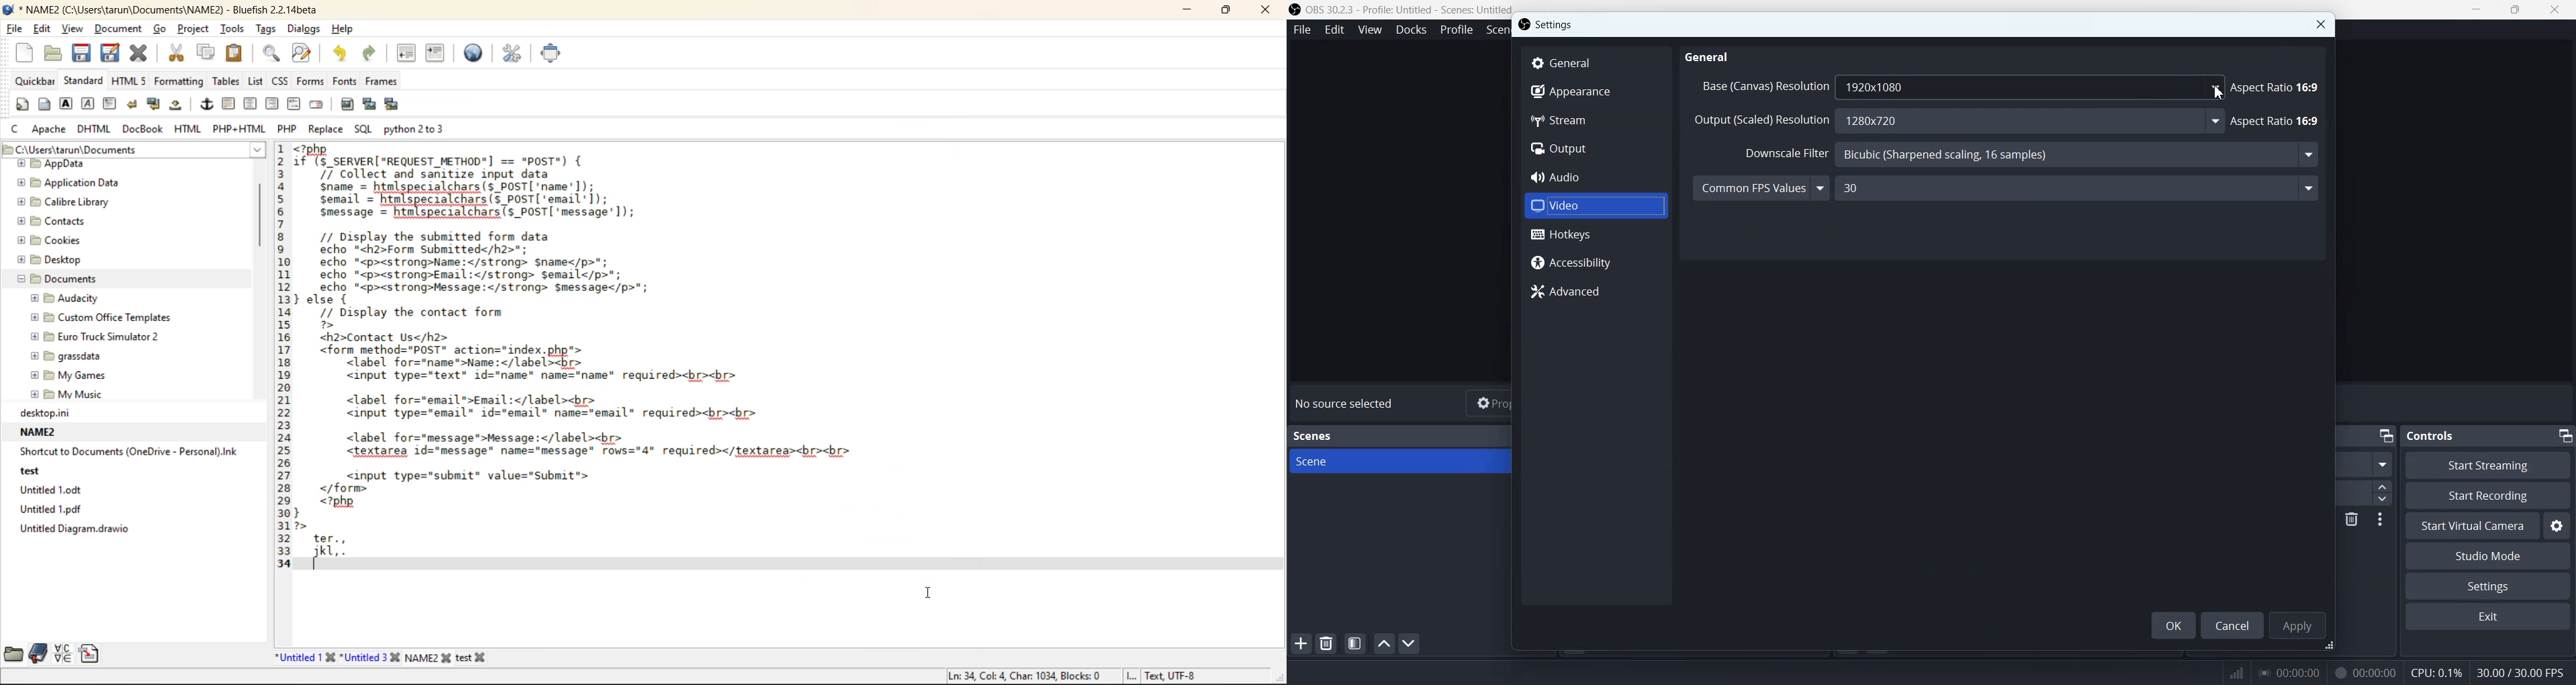  Describe the element at coordinates (1327, 643) in the screenshot. I see `Remove selected Scene` at that location.